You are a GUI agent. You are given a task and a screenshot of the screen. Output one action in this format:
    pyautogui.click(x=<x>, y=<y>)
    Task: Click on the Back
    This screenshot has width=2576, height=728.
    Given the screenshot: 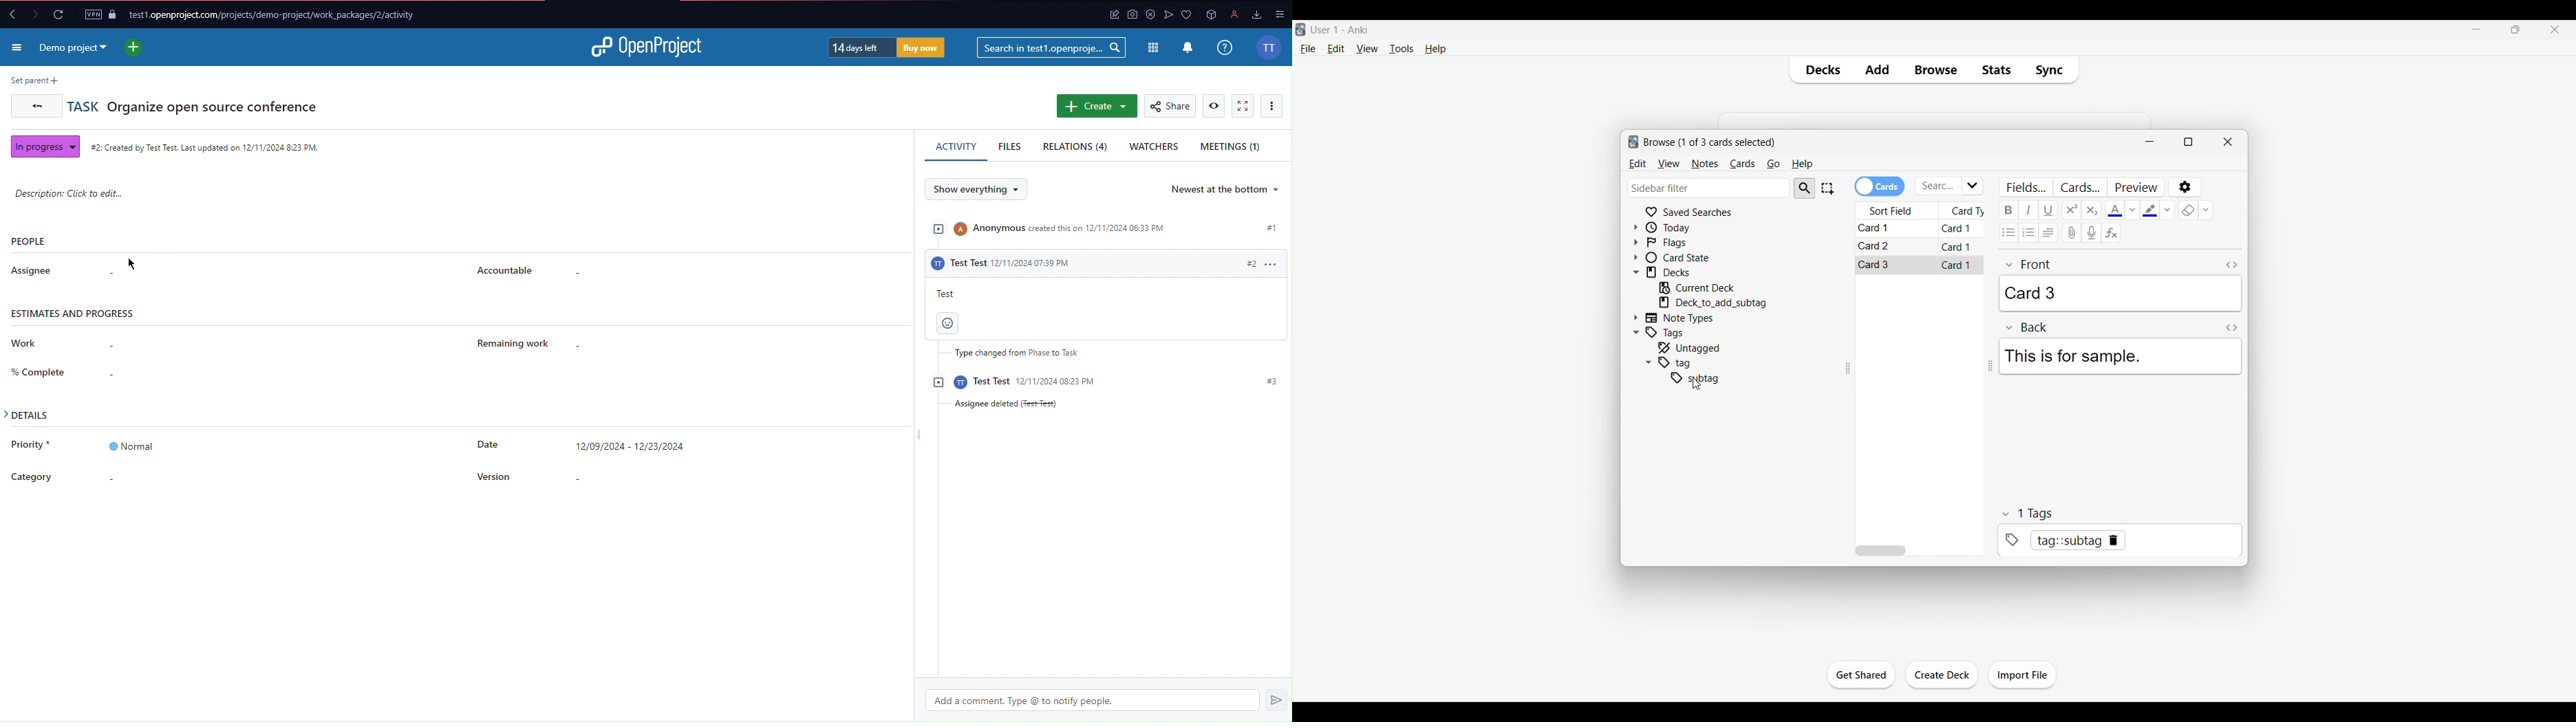 What is the action you would take?
    pyautogui.click(x=2027, y=328)
    